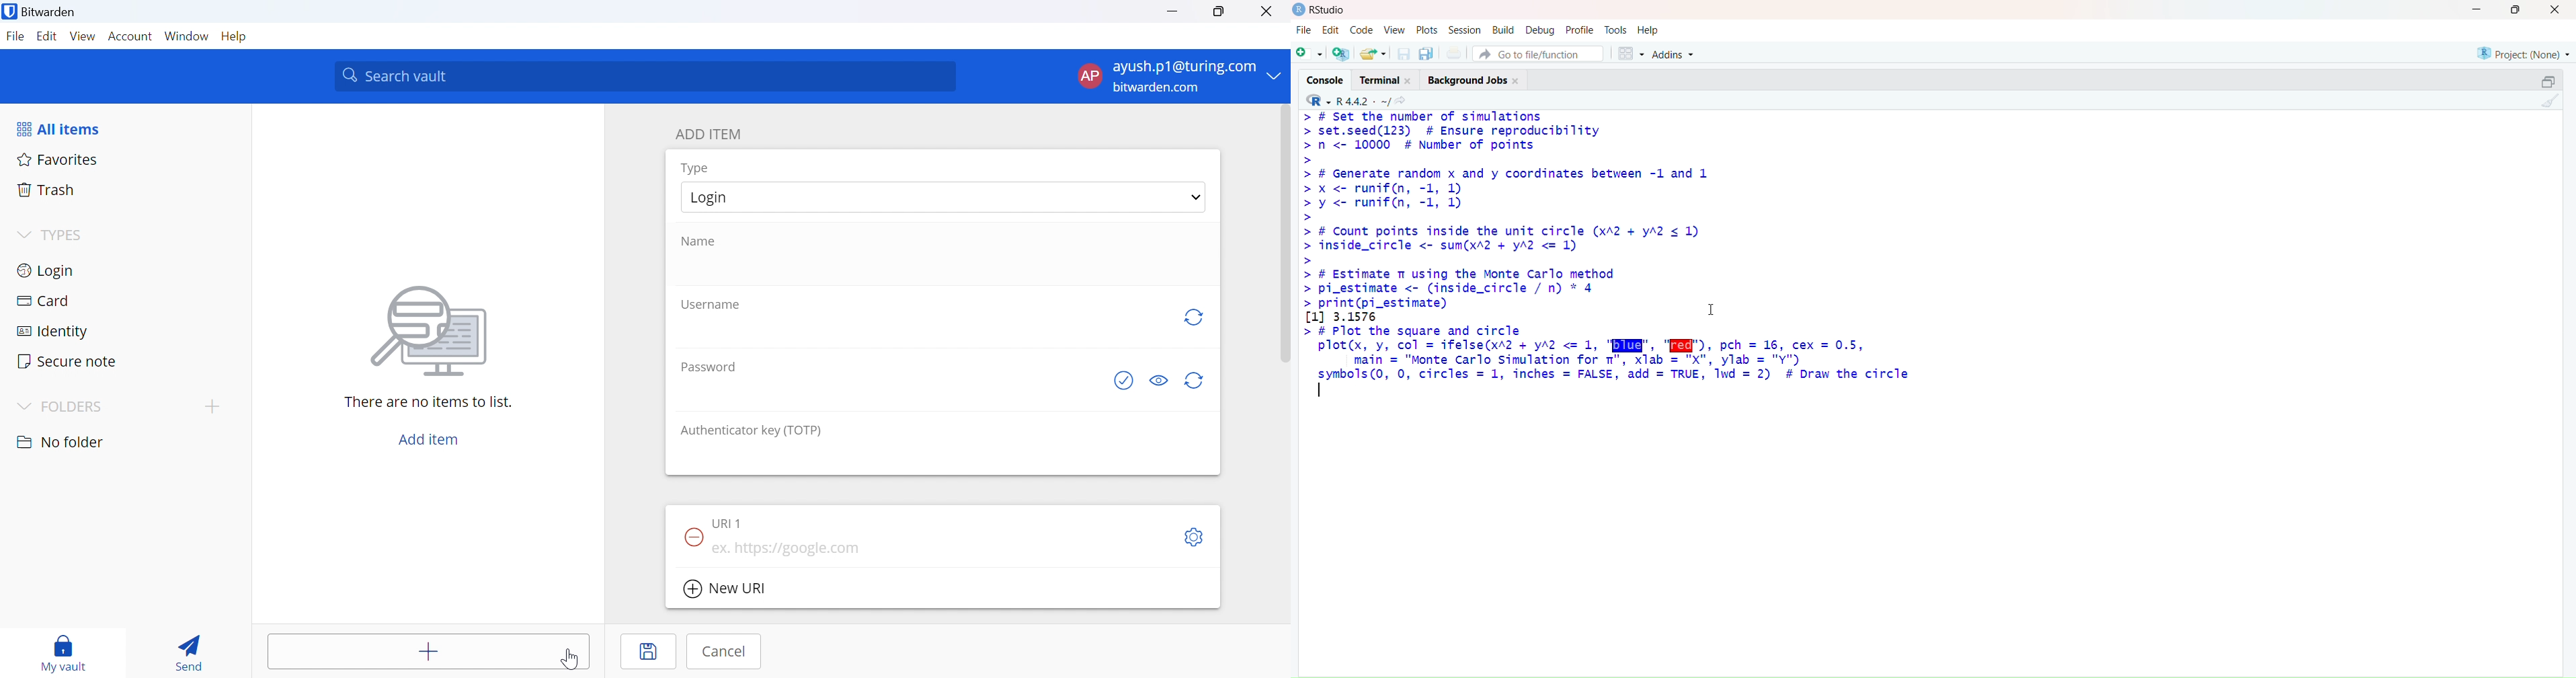  What do you see at coordinates (1123, 383) in the screenshot?
I see `Check if password has been exposed` at bounding box center [1123, 383].